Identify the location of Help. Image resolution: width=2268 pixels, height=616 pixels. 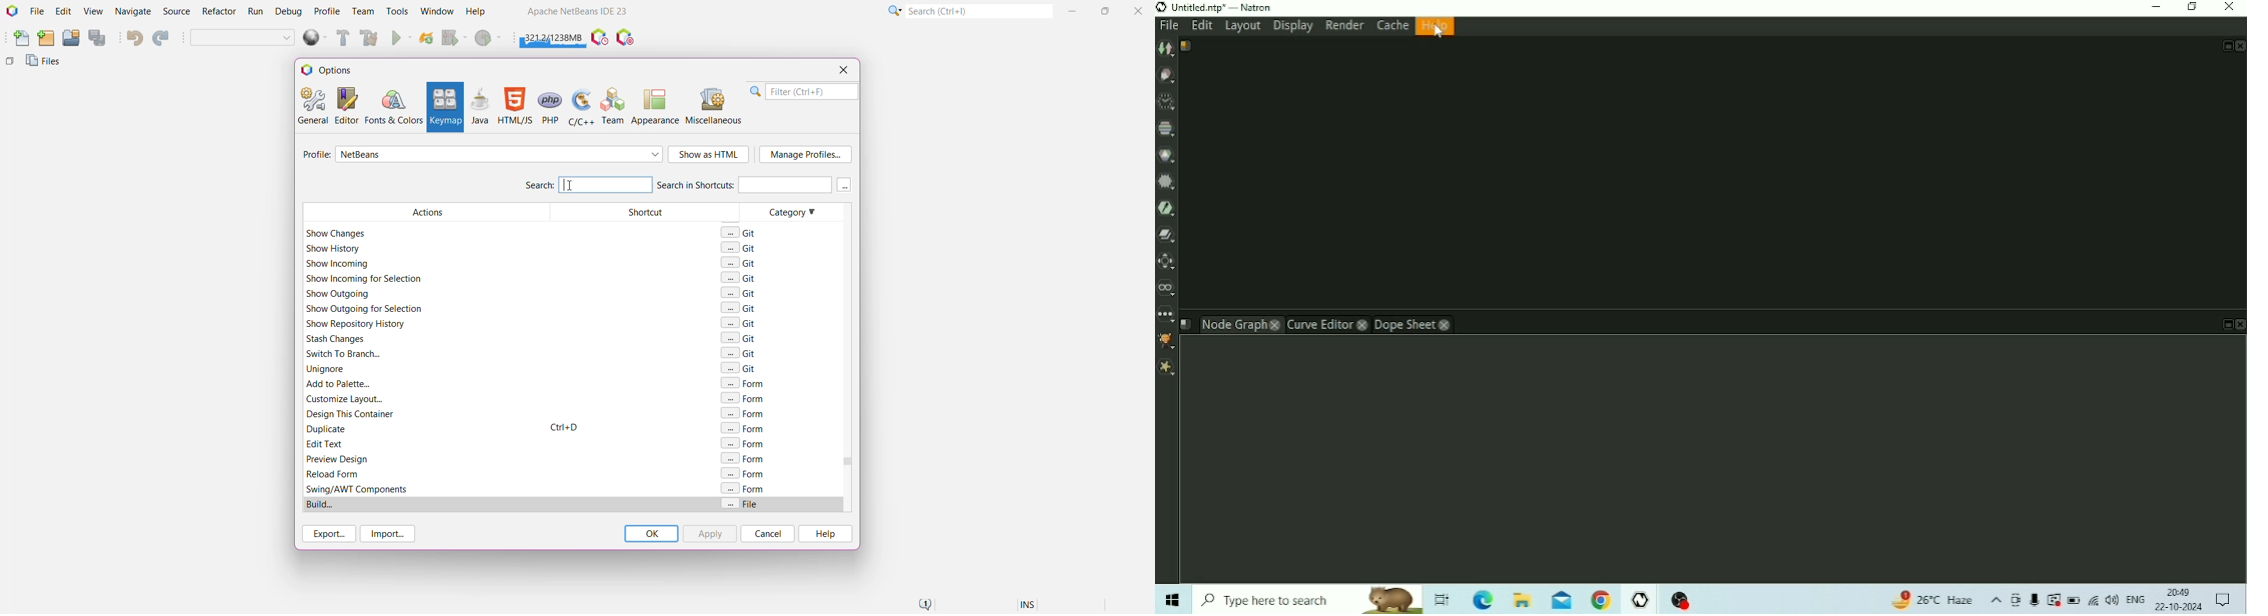
(1436, 28).